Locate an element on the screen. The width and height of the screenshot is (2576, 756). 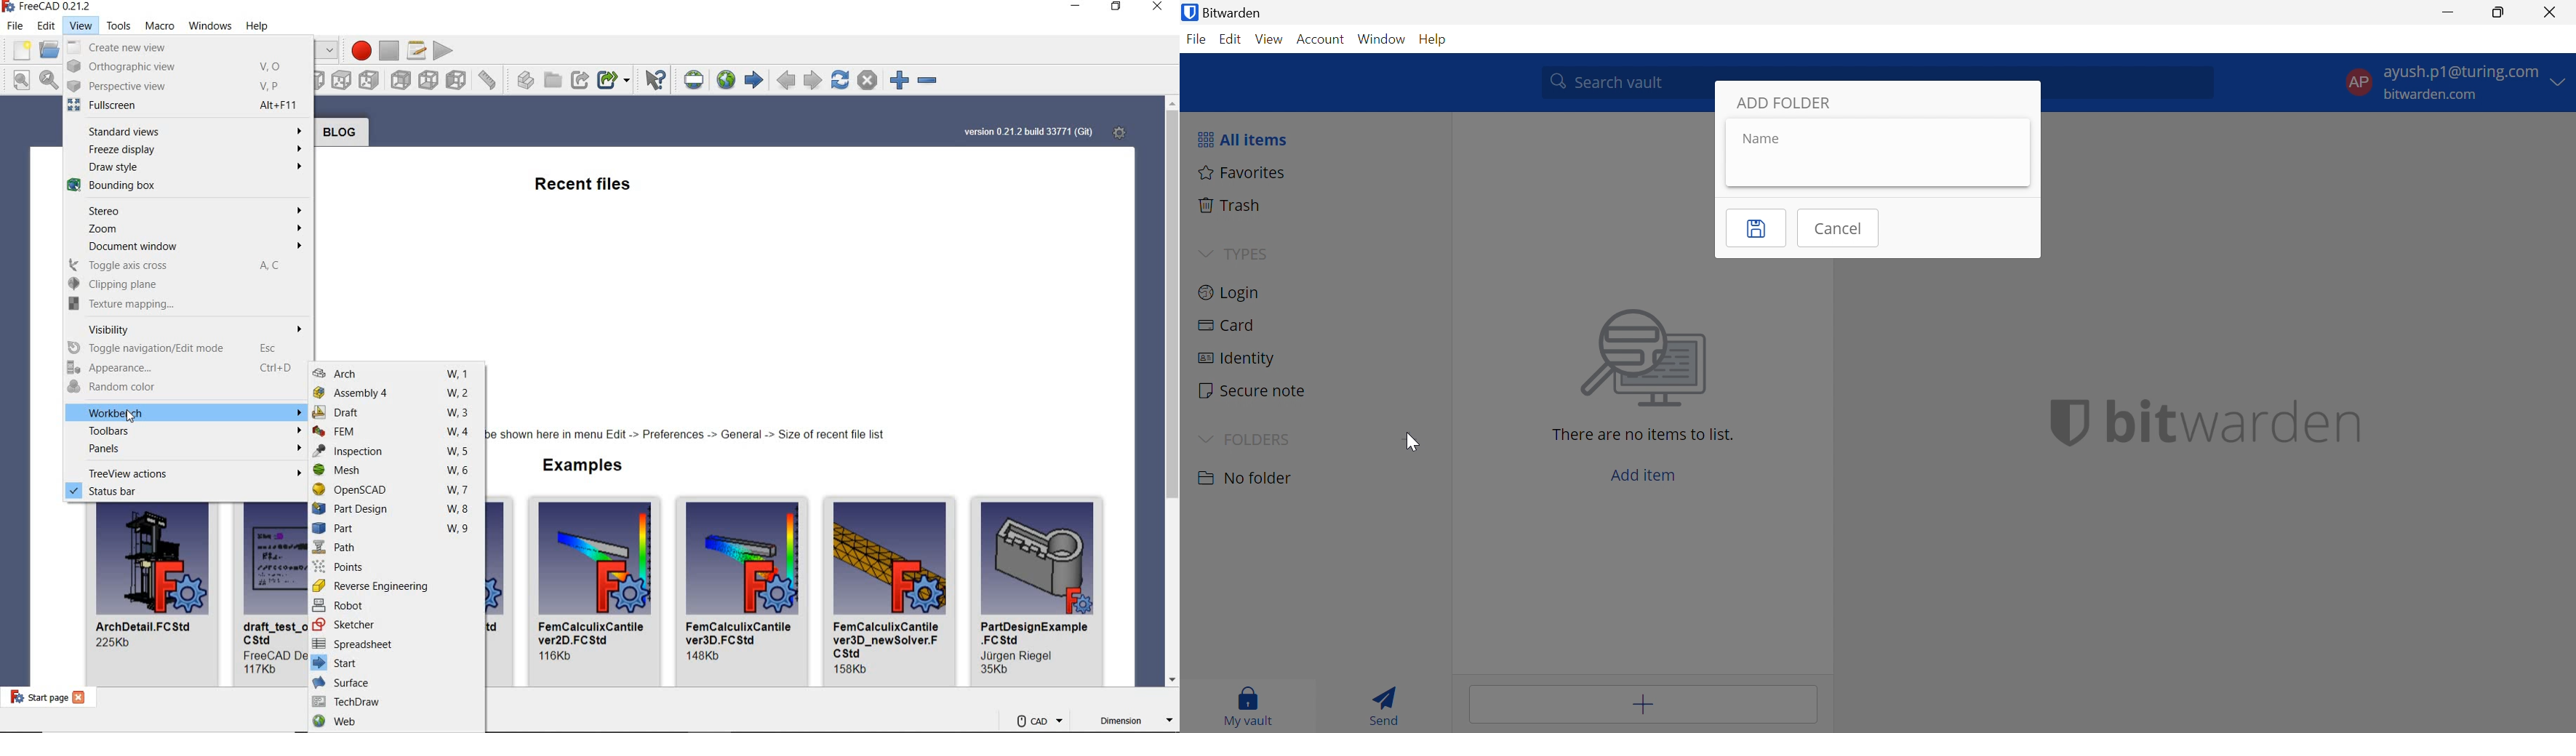
path is located at coordinates (398, 547).